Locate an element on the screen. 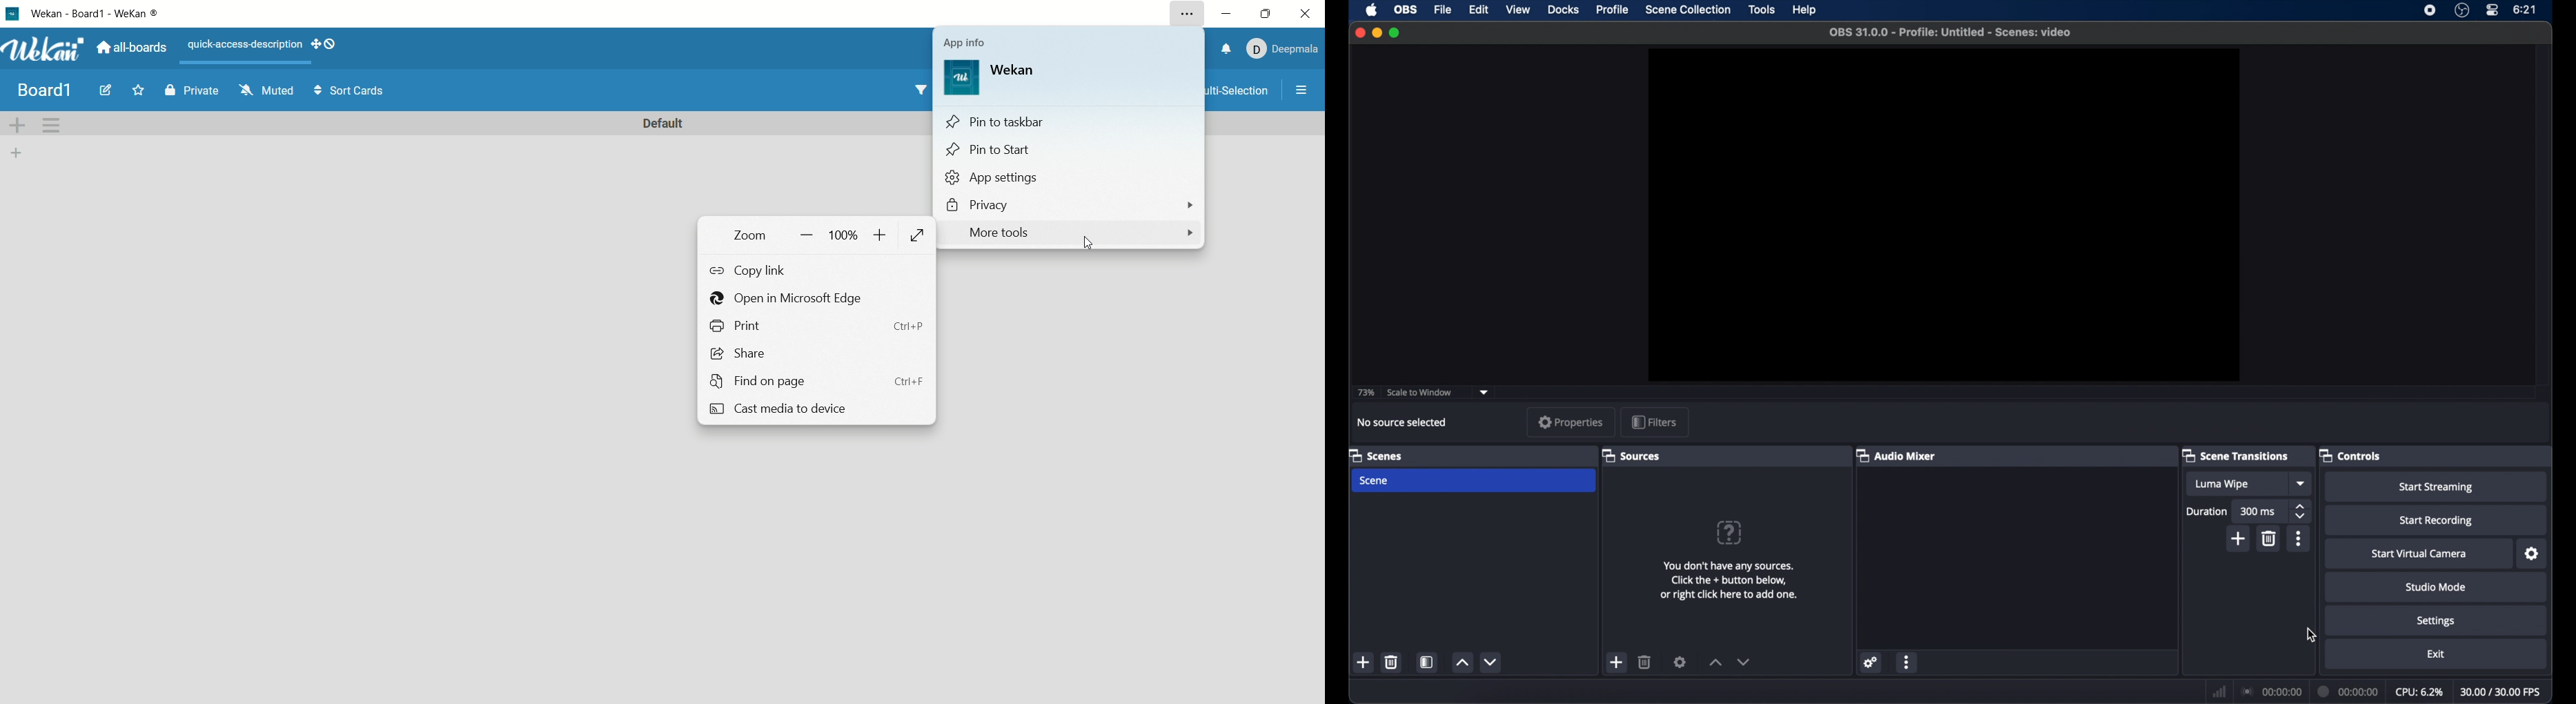 The height and width of the screenshot is (728, 2576). sources is located at coordinates (1633, 456).